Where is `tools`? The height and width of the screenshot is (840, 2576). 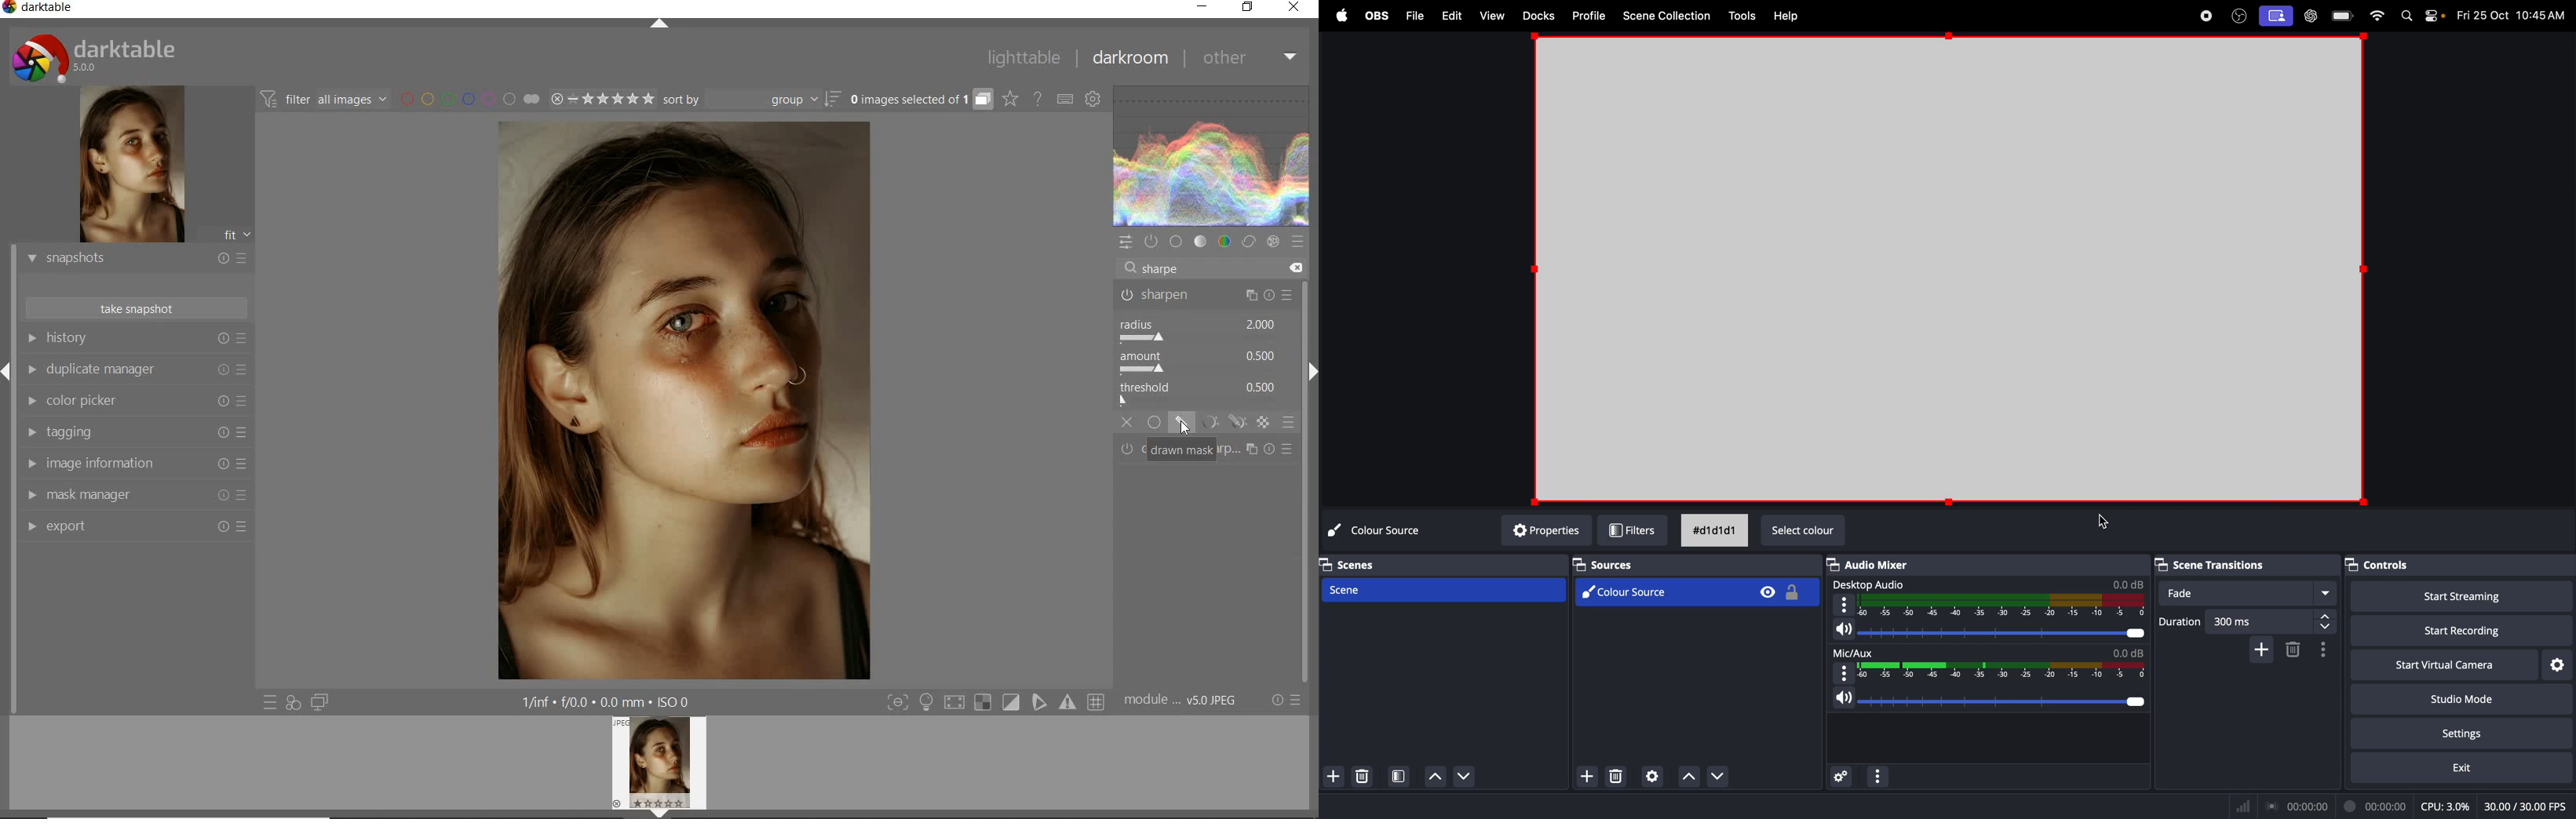 tools is located at coordinates (1742, 15).